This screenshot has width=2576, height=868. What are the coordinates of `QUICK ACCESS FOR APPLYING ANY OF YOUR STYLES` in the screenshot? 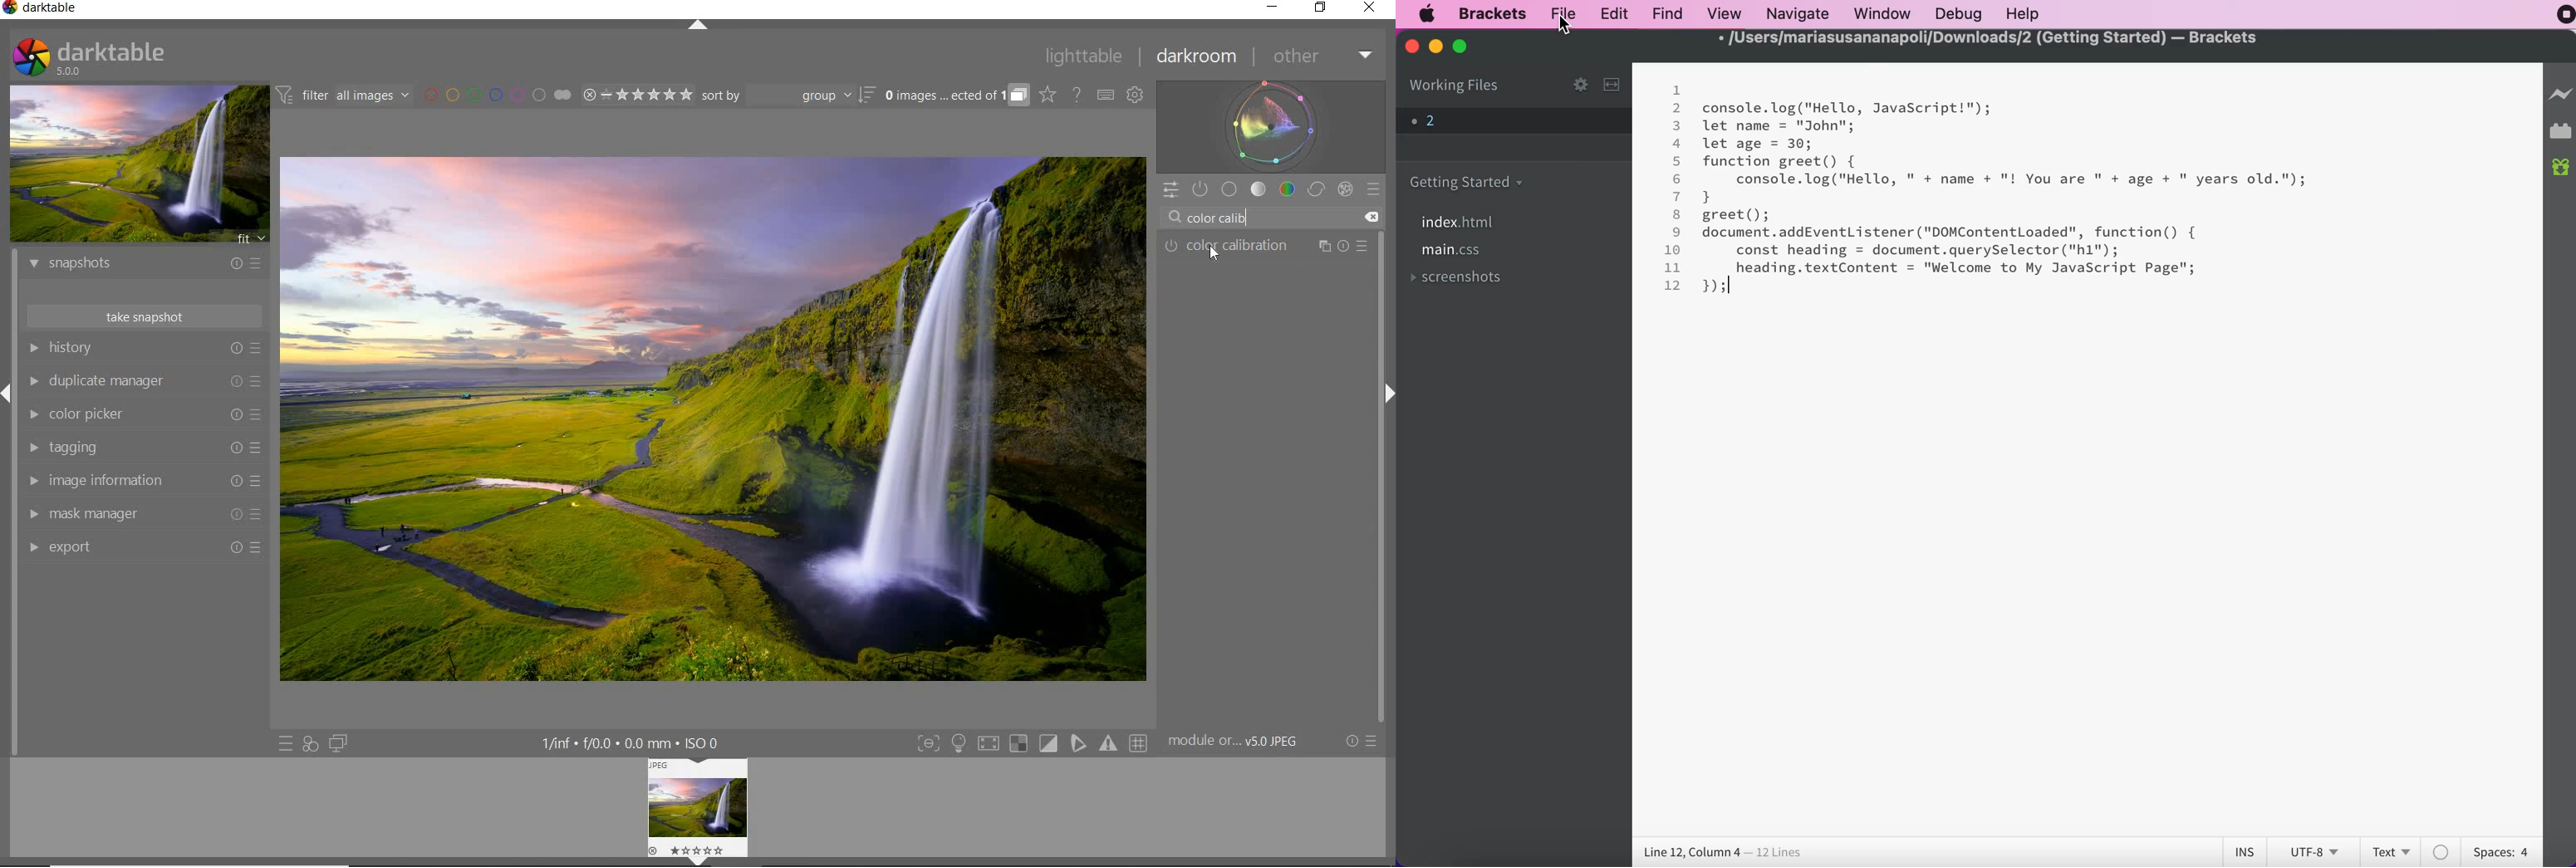 It's located at (309, 745).